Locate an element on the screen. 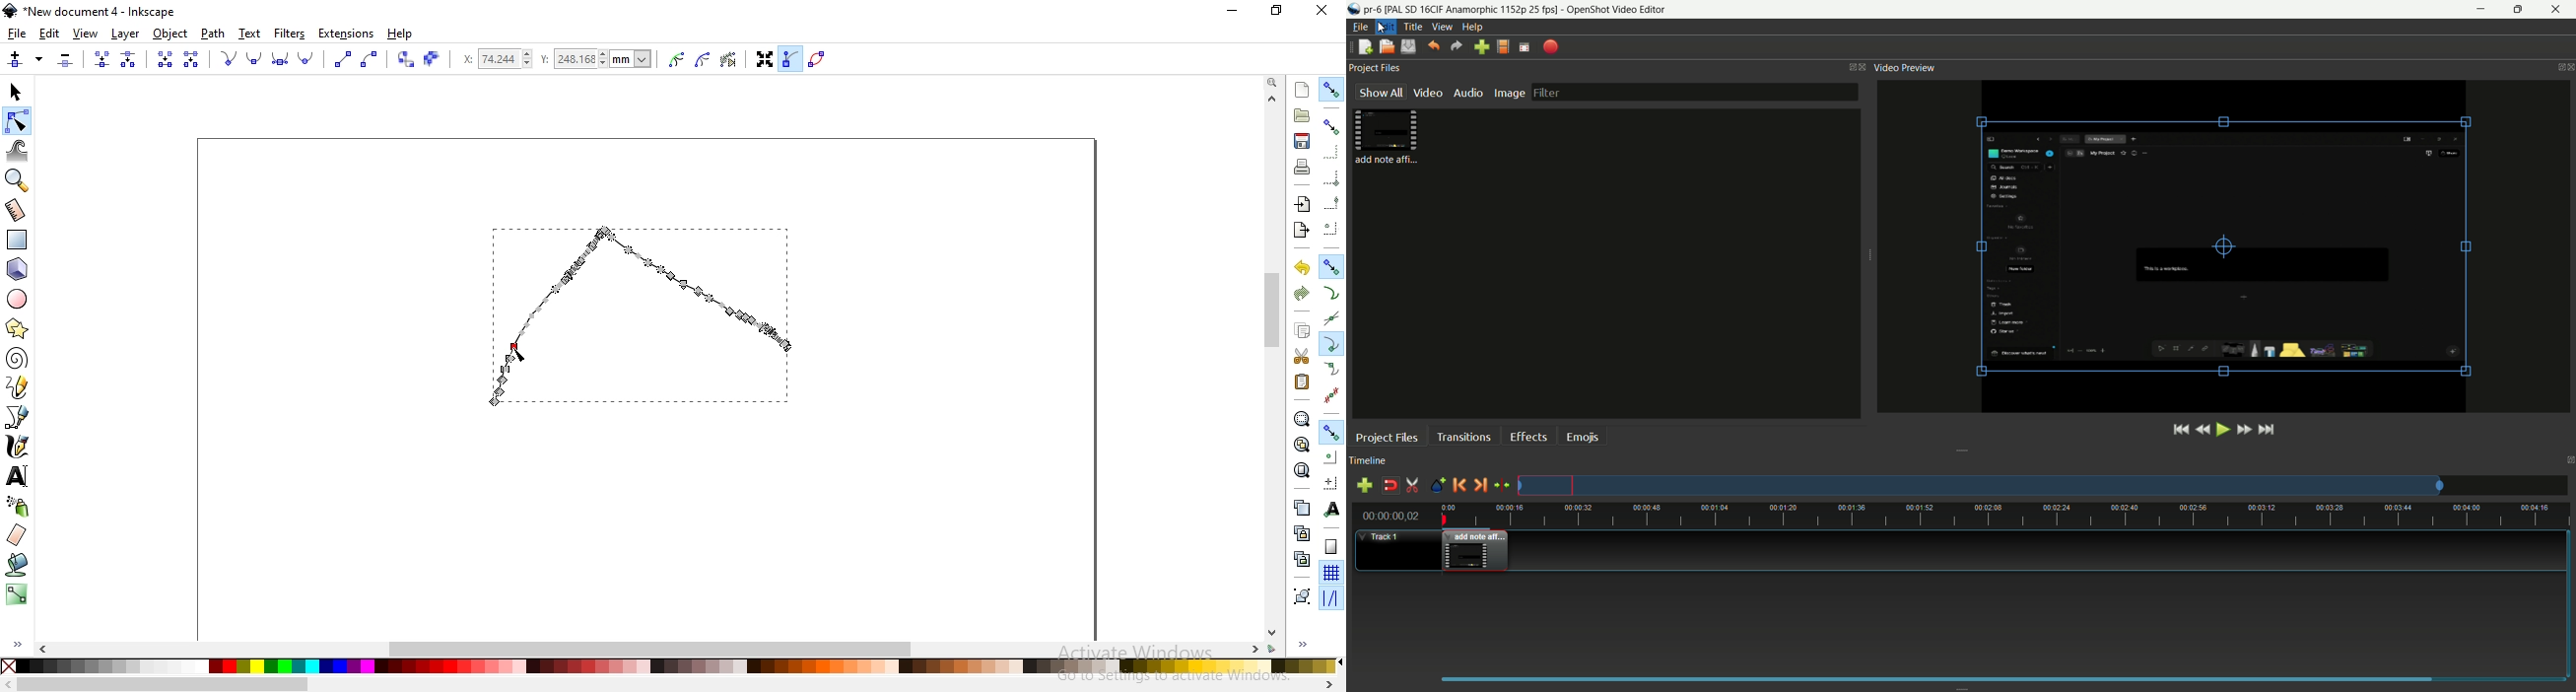 The width and height of the screenshot is (2576, 700). title menu is located at coordinates (1413, 28).